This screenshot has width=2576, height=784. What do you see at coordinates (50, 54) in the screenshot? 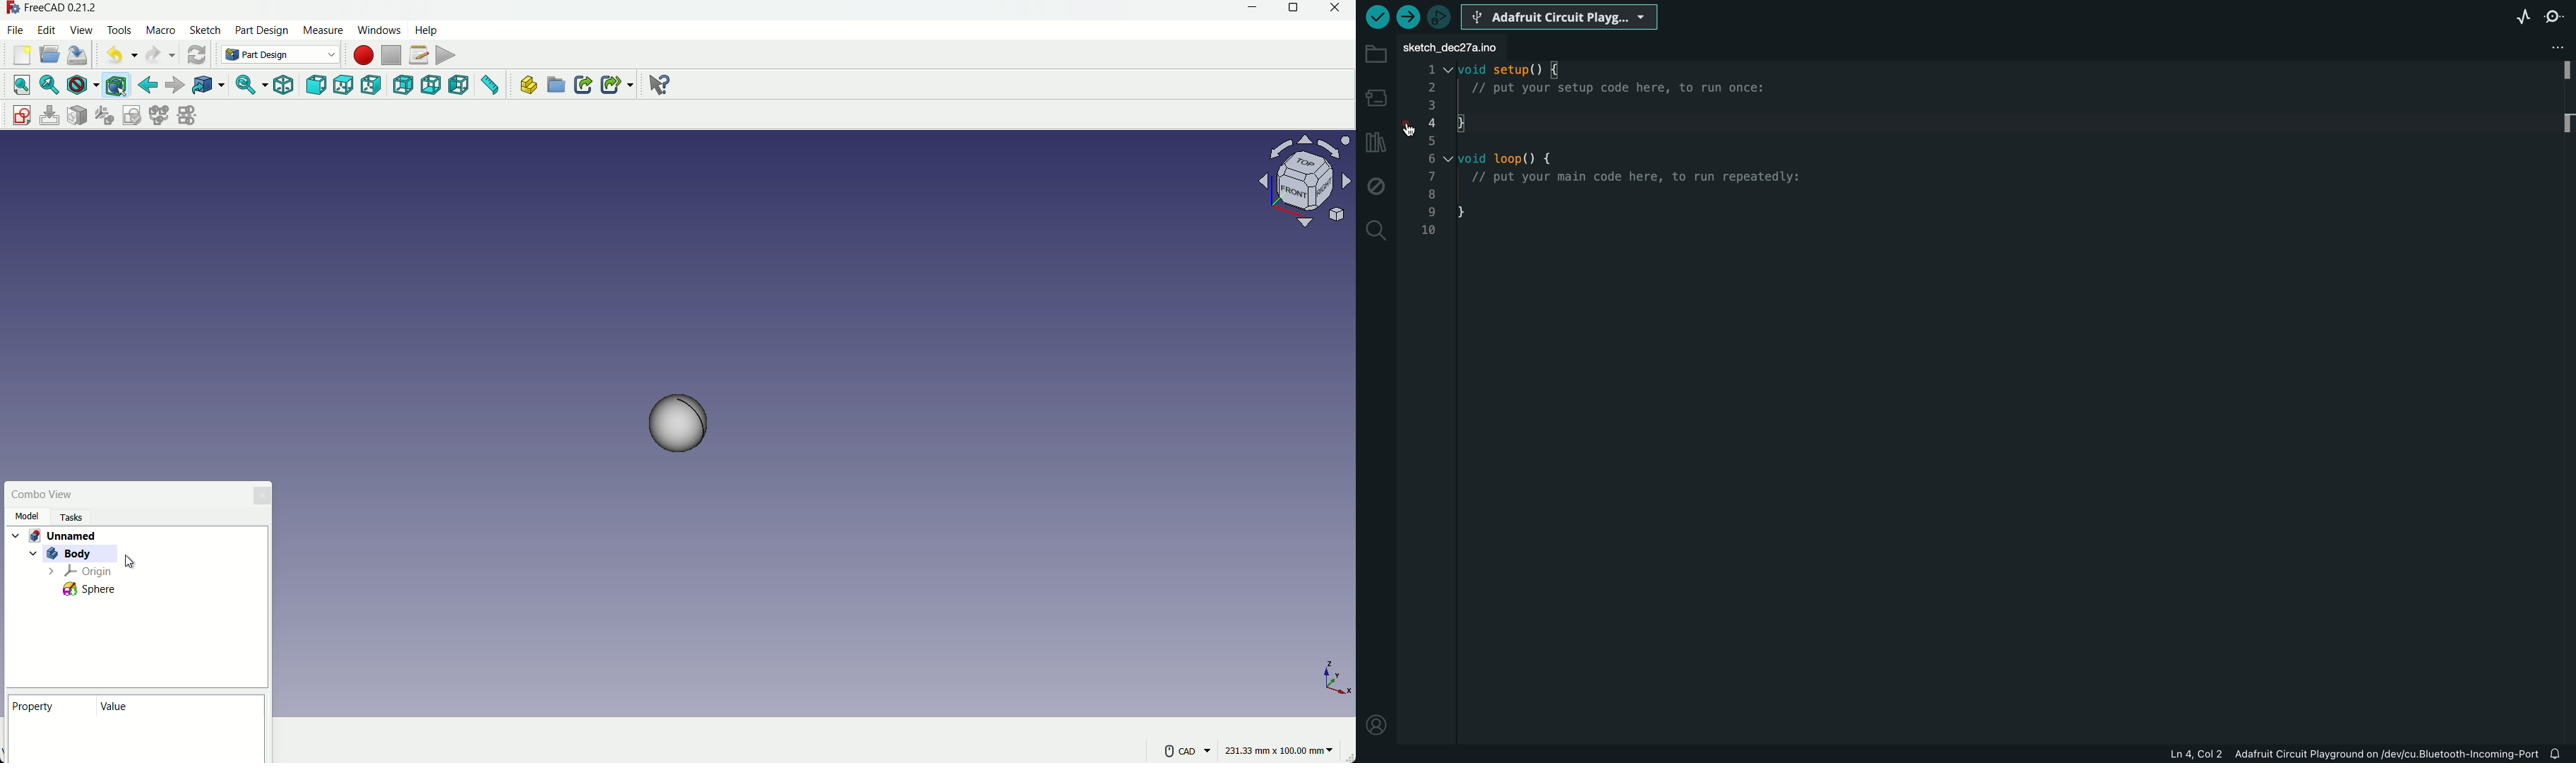
I see `open file` at bounding box center [50, 54].